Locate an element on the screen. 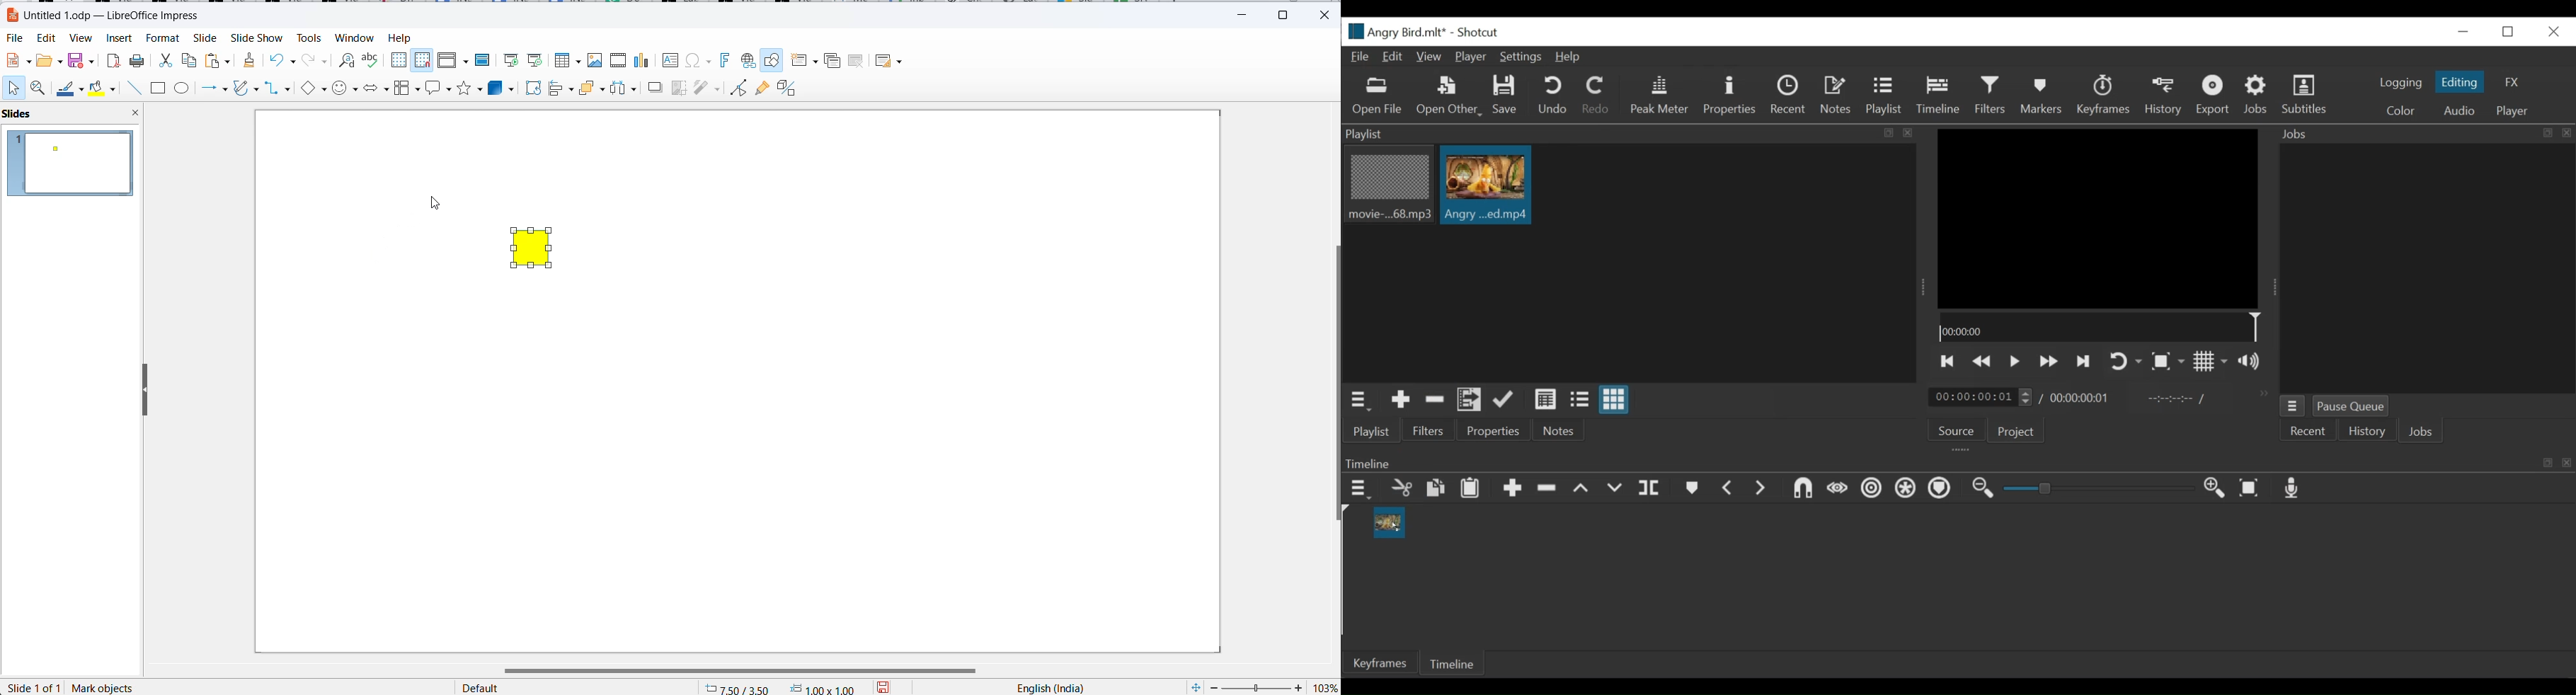 This screenshot has width=2576, height=700. Update is located at coordinates (1506, 400).